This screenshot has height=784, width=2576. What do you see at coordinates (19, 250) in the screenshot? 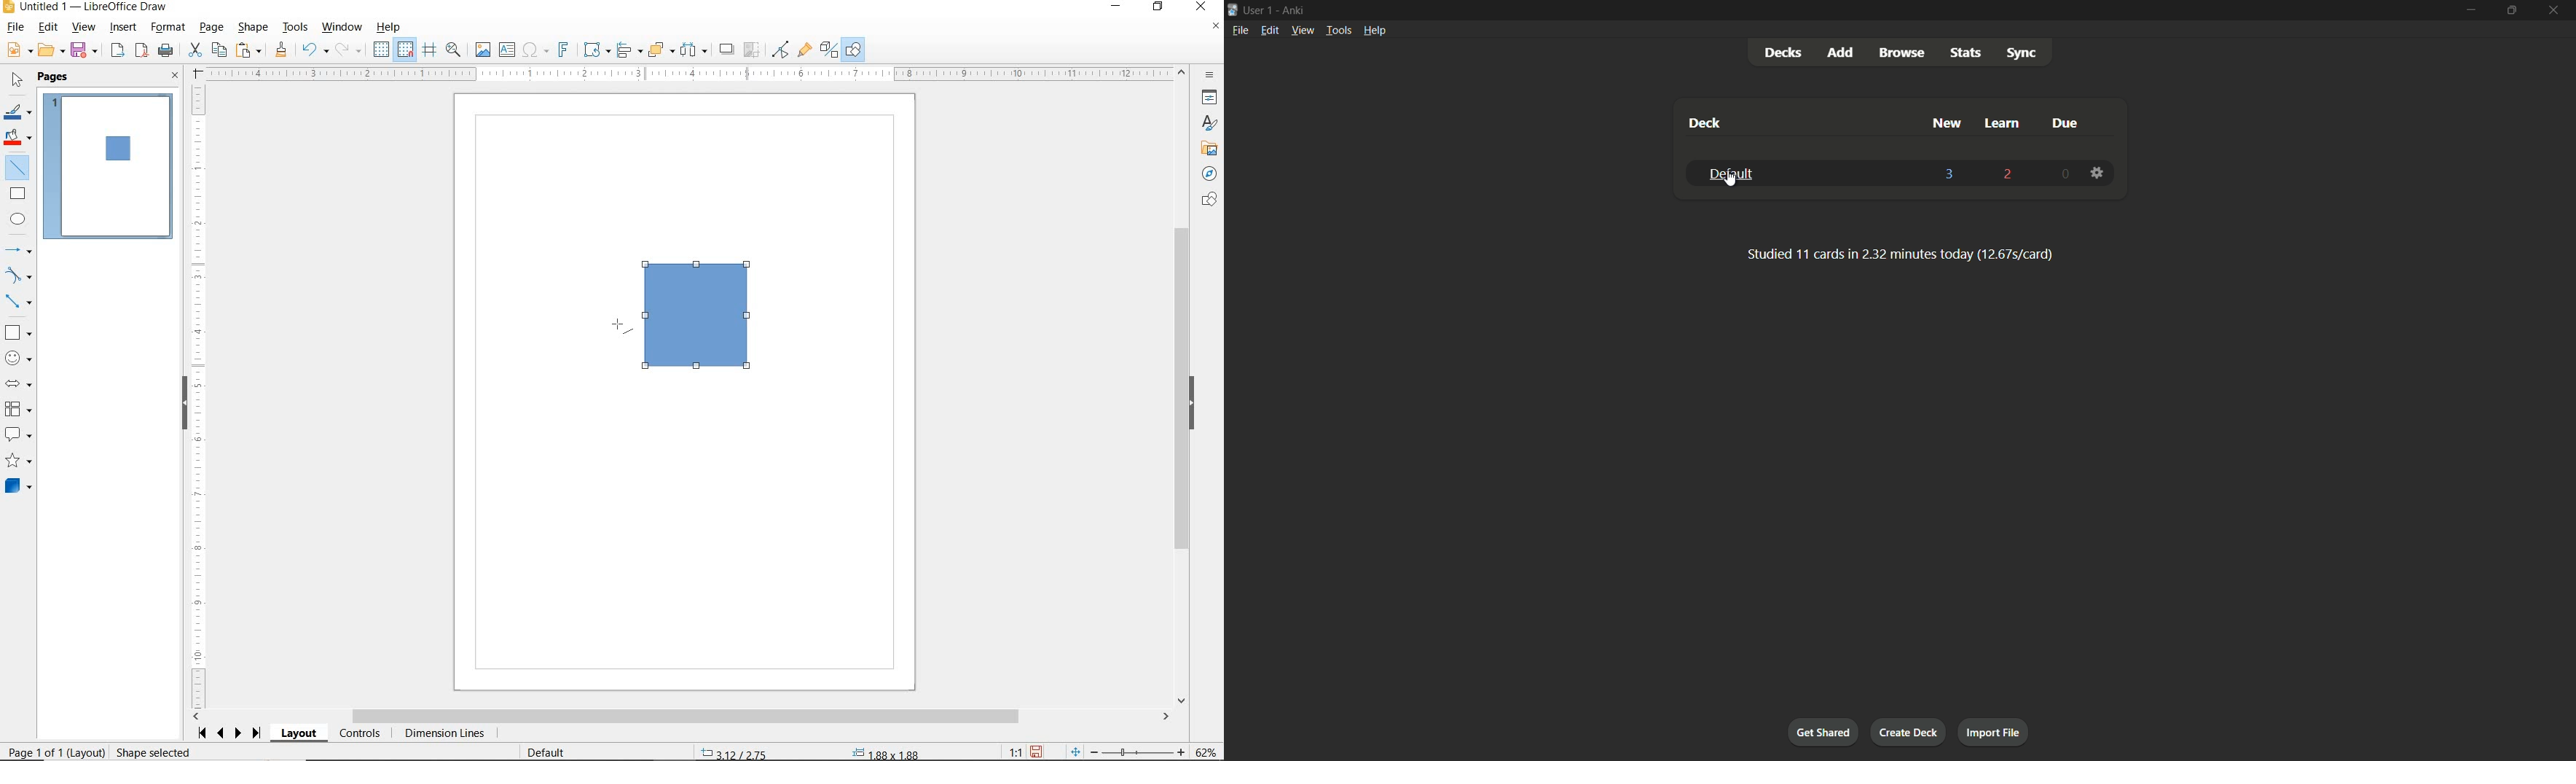
I see `LINES AND ARROWS` at bounding box center [19, 250].